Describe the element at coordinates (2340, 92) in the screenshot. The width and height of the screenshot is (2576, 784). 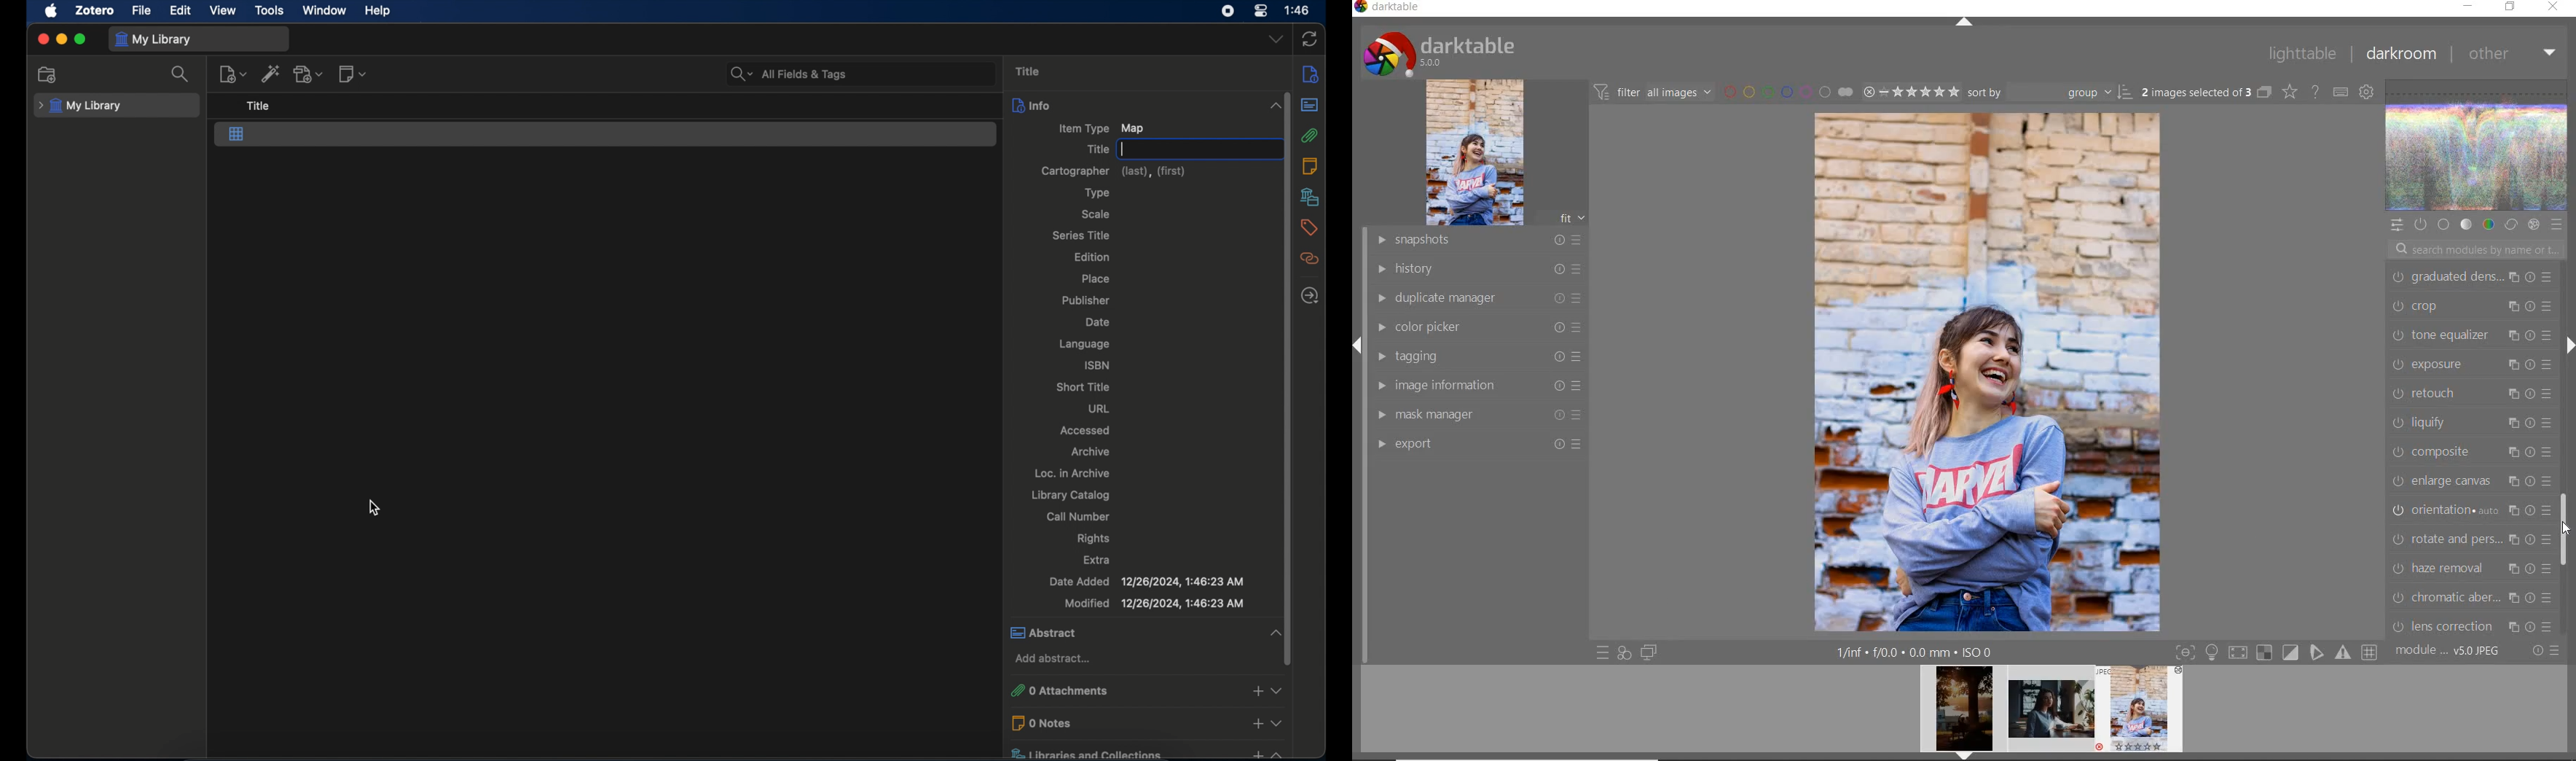
I see `DEFINE KEYBOARD SHORTCUTS` at that location.